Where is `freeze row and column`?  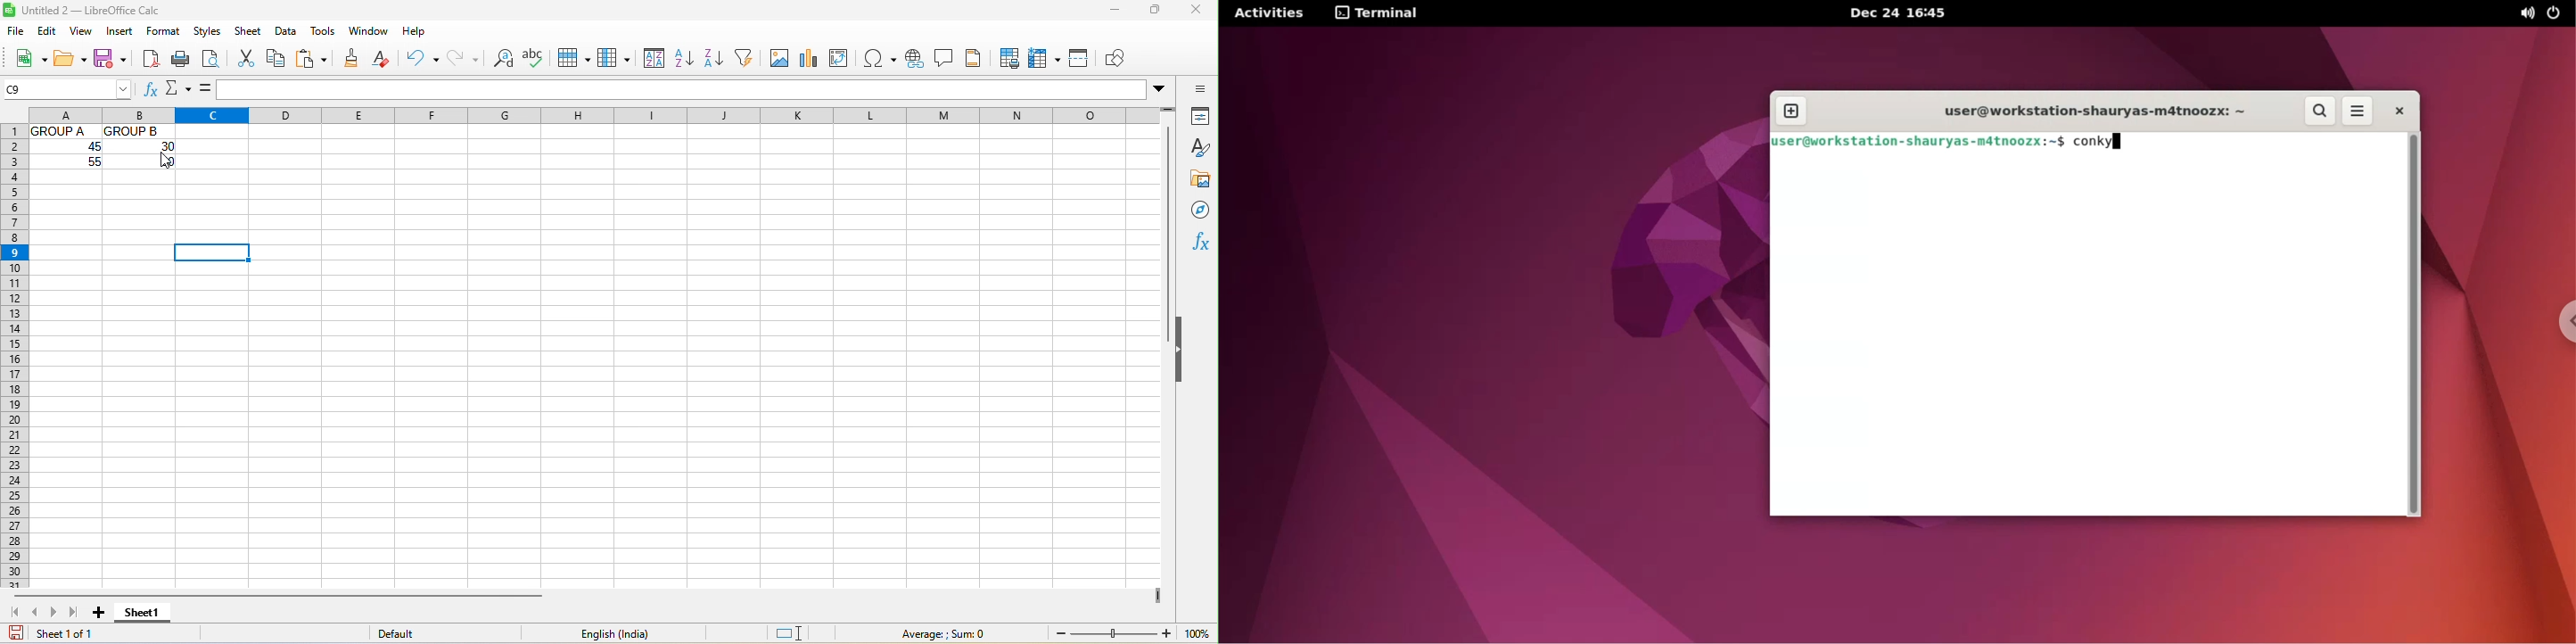 freeze row and column is located at coordinates (1044, 60).